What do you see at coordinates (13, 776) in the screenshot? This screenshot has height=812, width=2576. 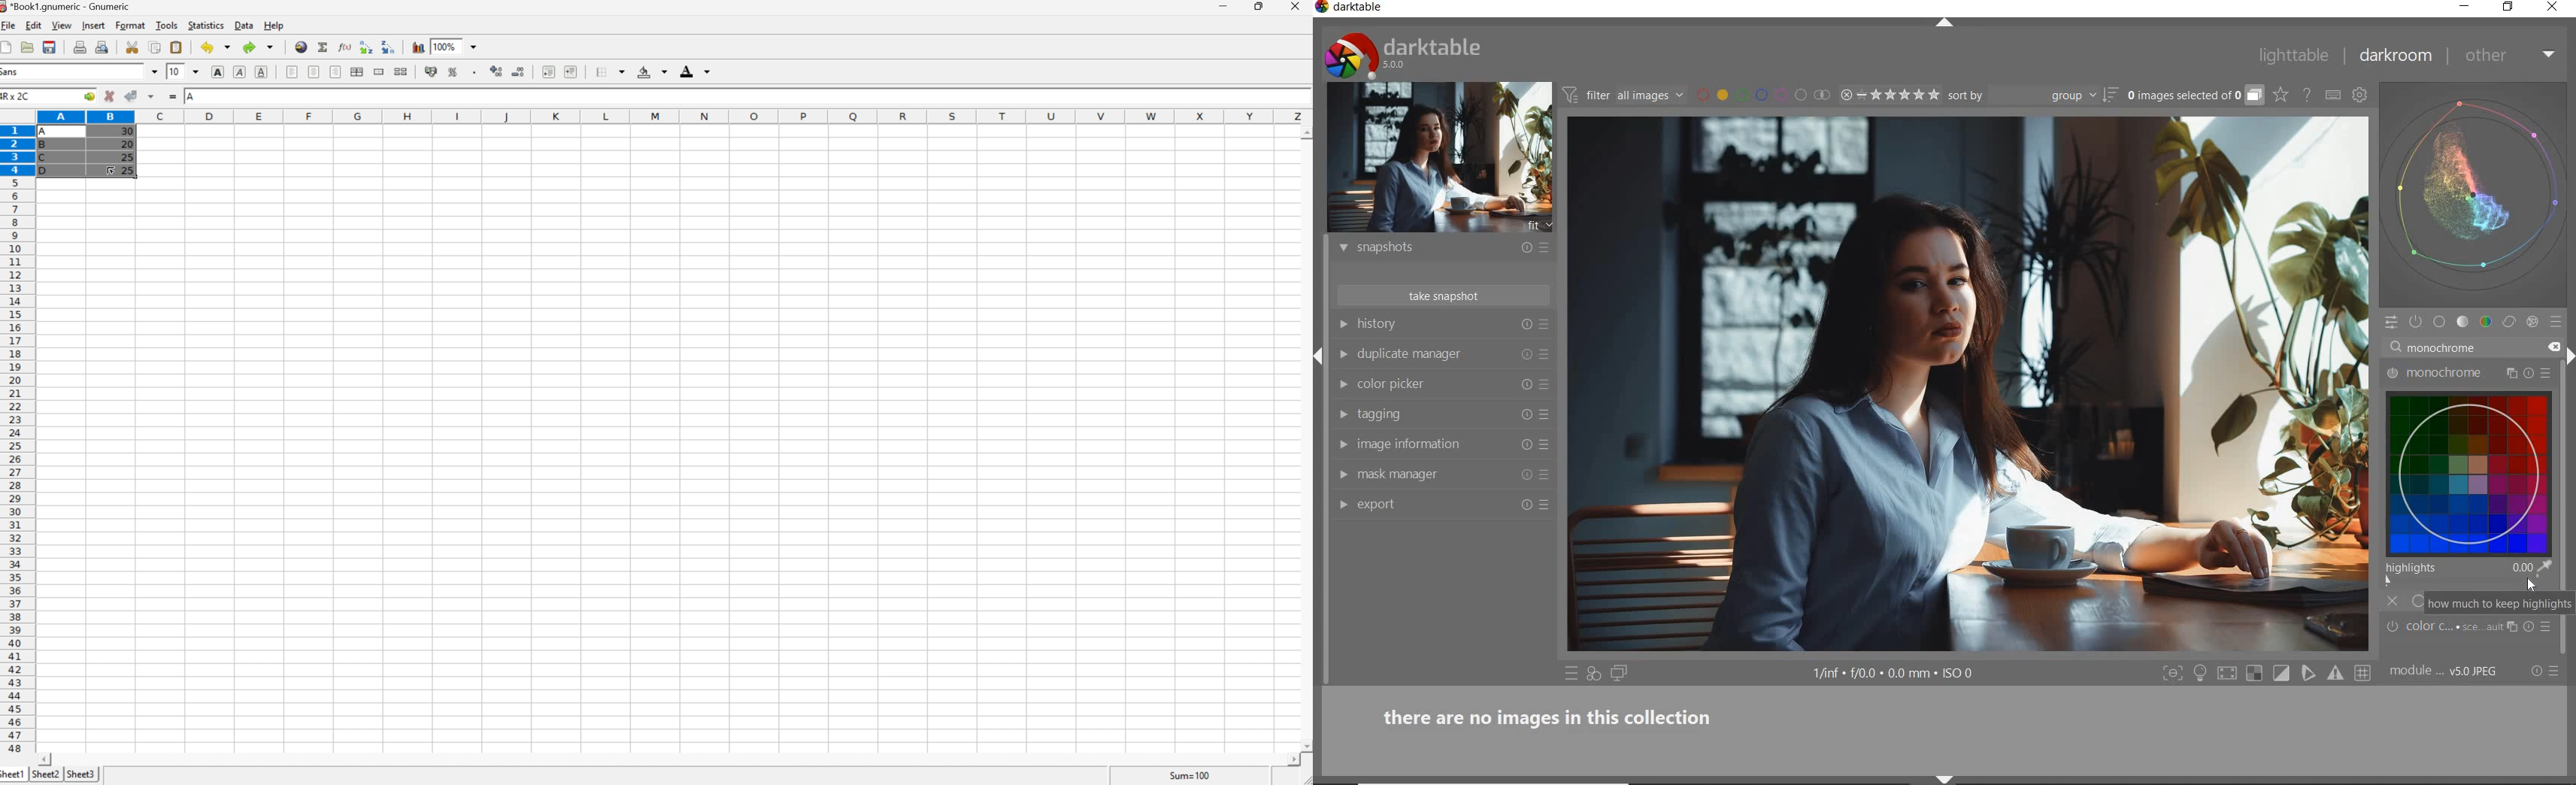 I see `Sheet1` at bounding box center [13, 776].